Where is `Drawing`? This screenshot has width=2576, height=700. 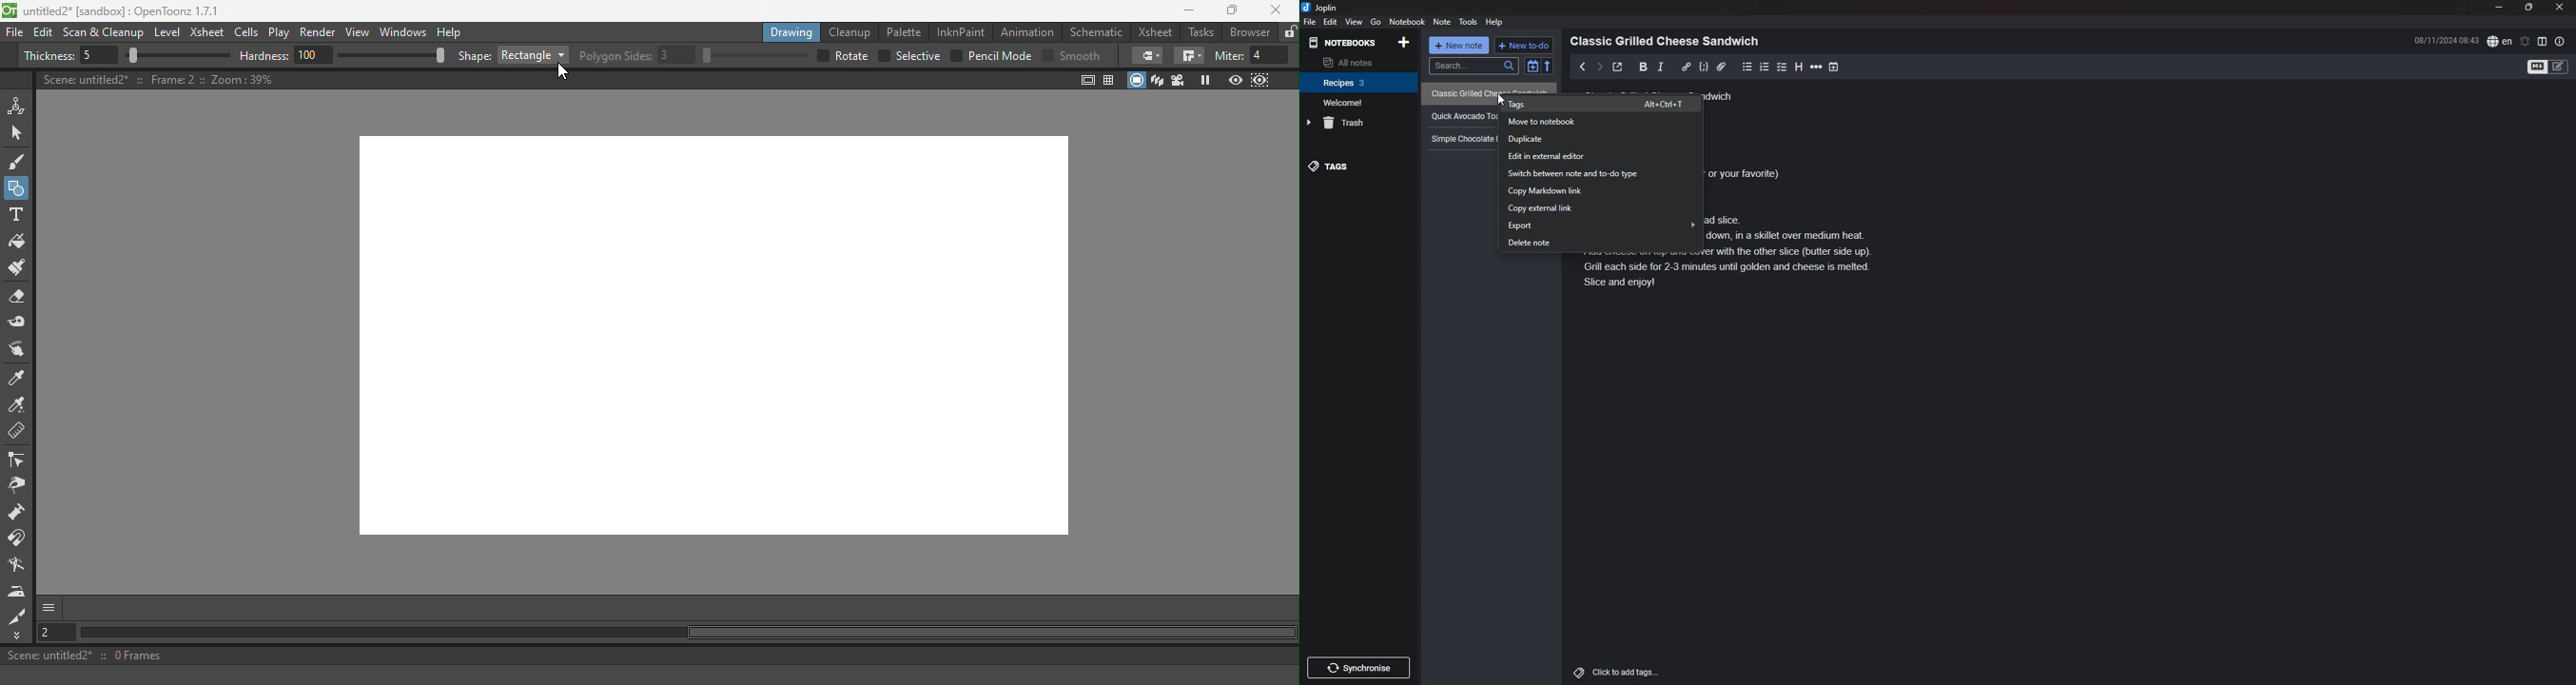
Drawing is located at coordinates (788, 31).